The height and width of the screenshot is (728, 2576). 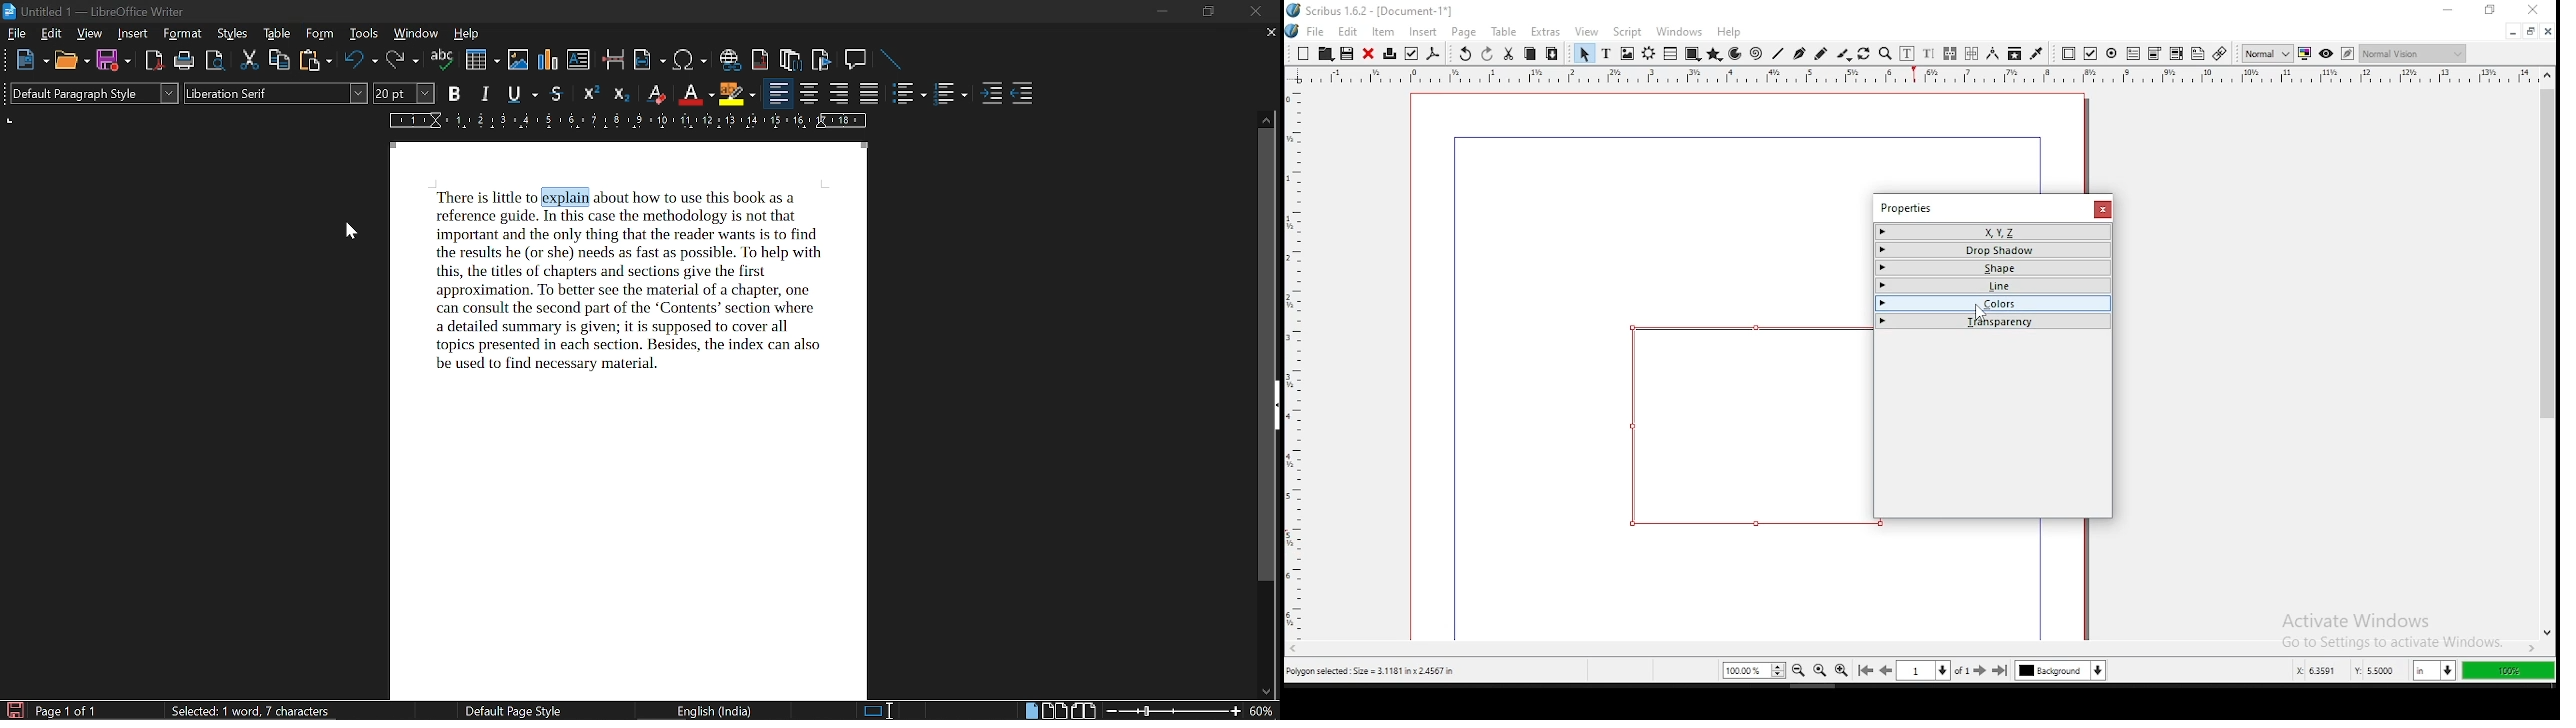 What do you see at coordinates (2431, 671) in the screenshot?
I see `in` at bounding box center [2431, 671].